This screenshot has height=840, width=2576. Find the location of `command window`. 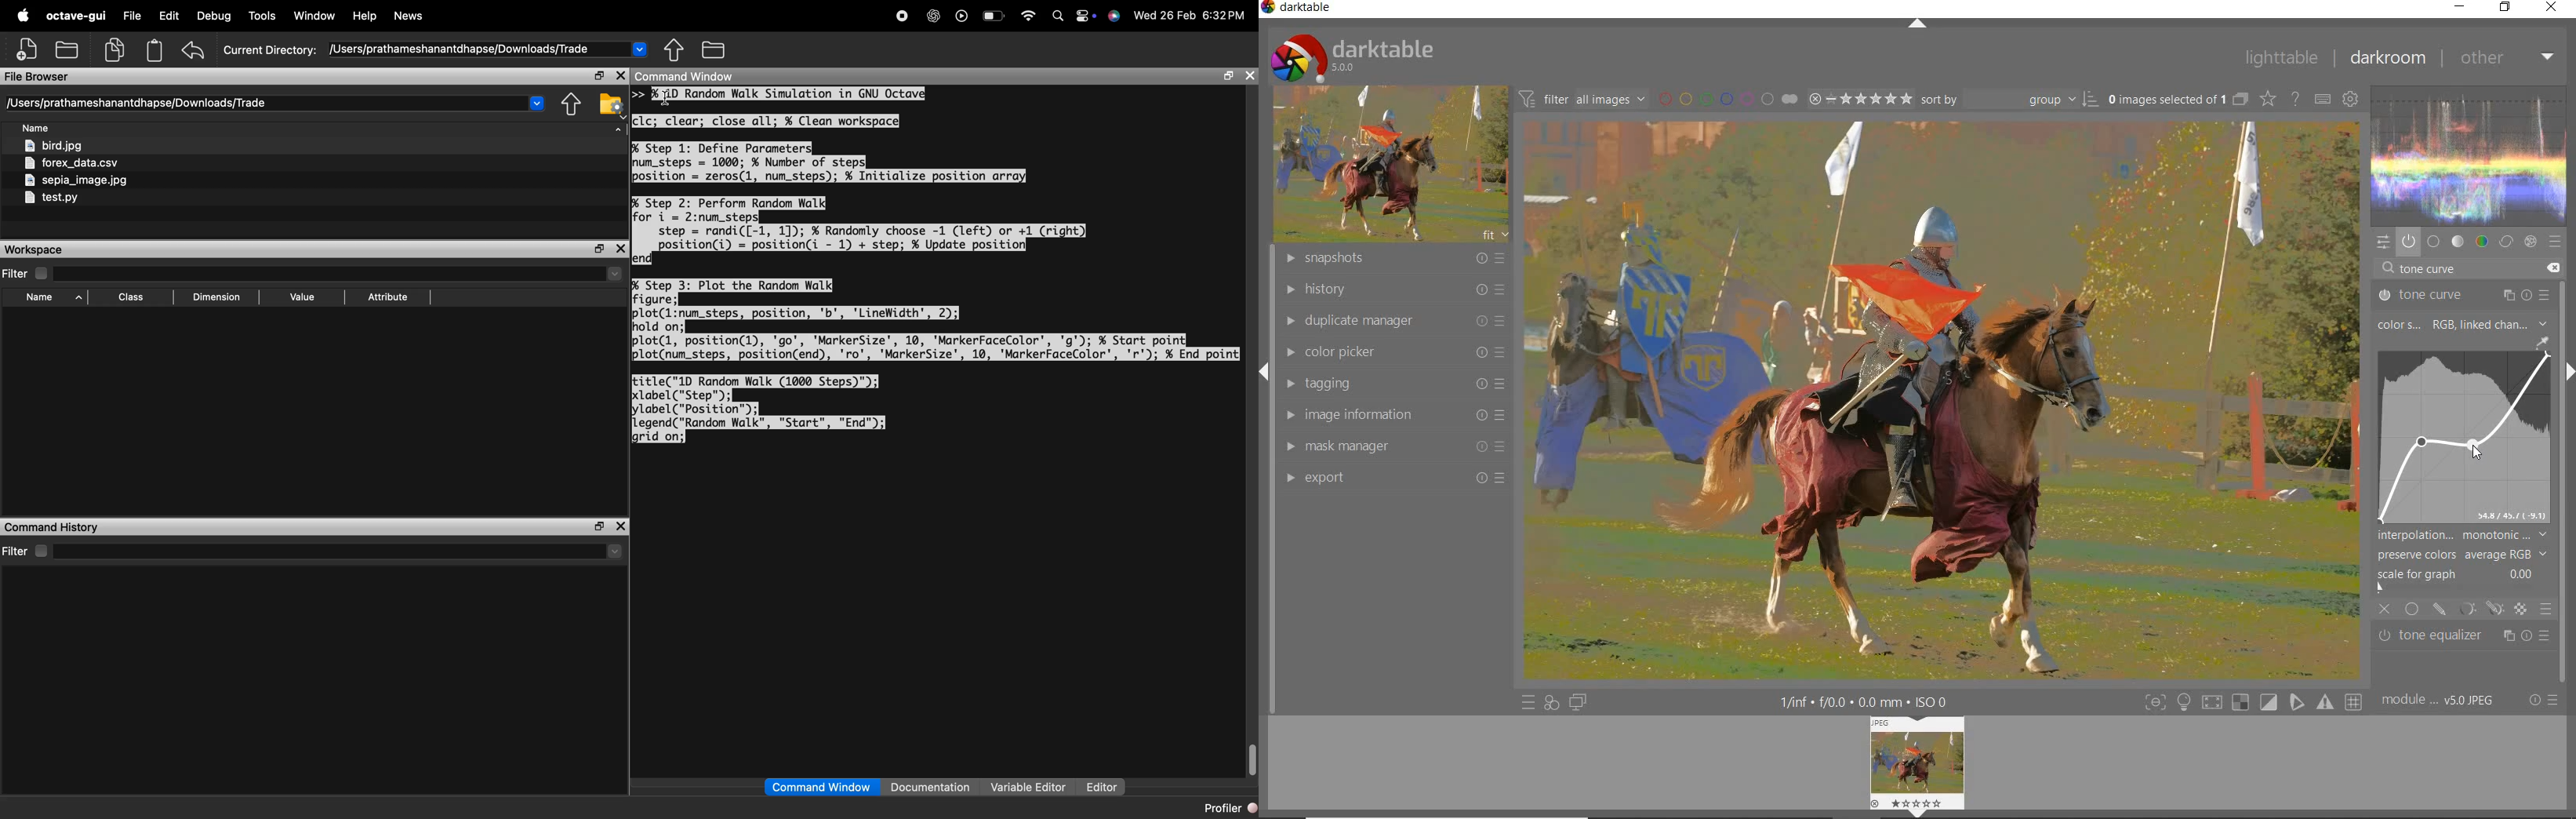

command window is located at coordinates (692, 77).